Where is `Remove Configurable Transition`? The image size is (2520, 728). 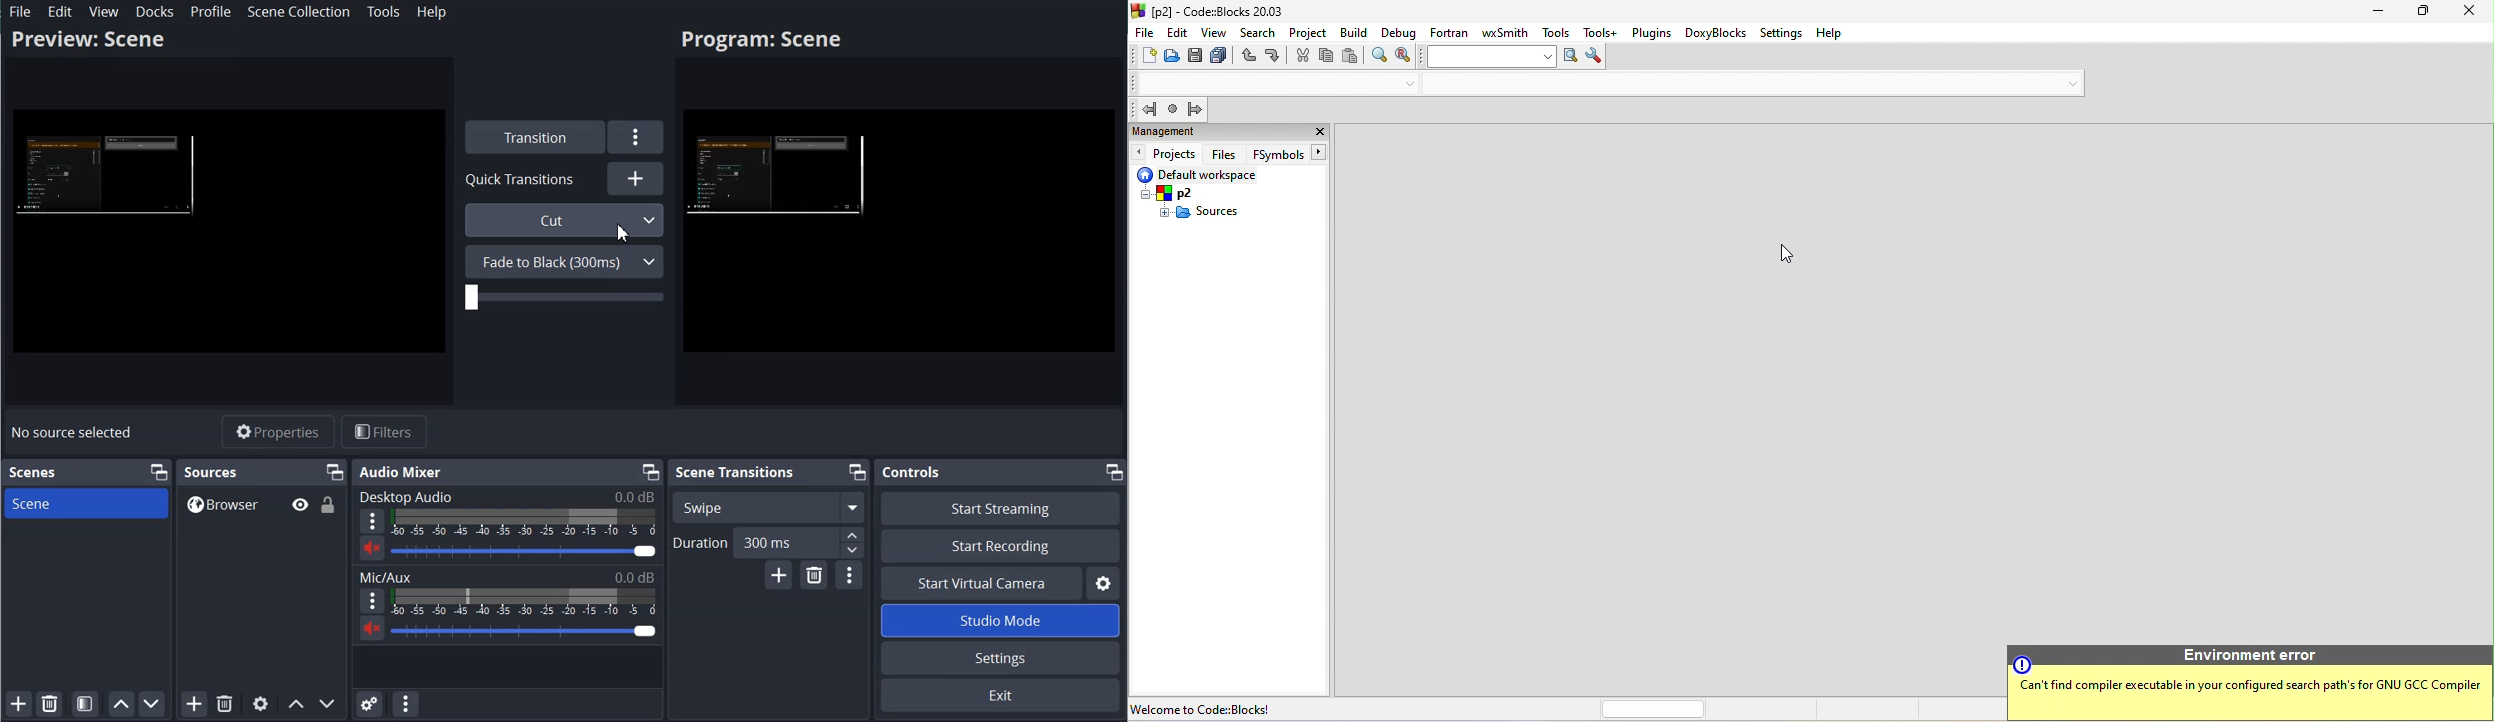 Remove Configurable Transition is located at coordinates (814, 575).